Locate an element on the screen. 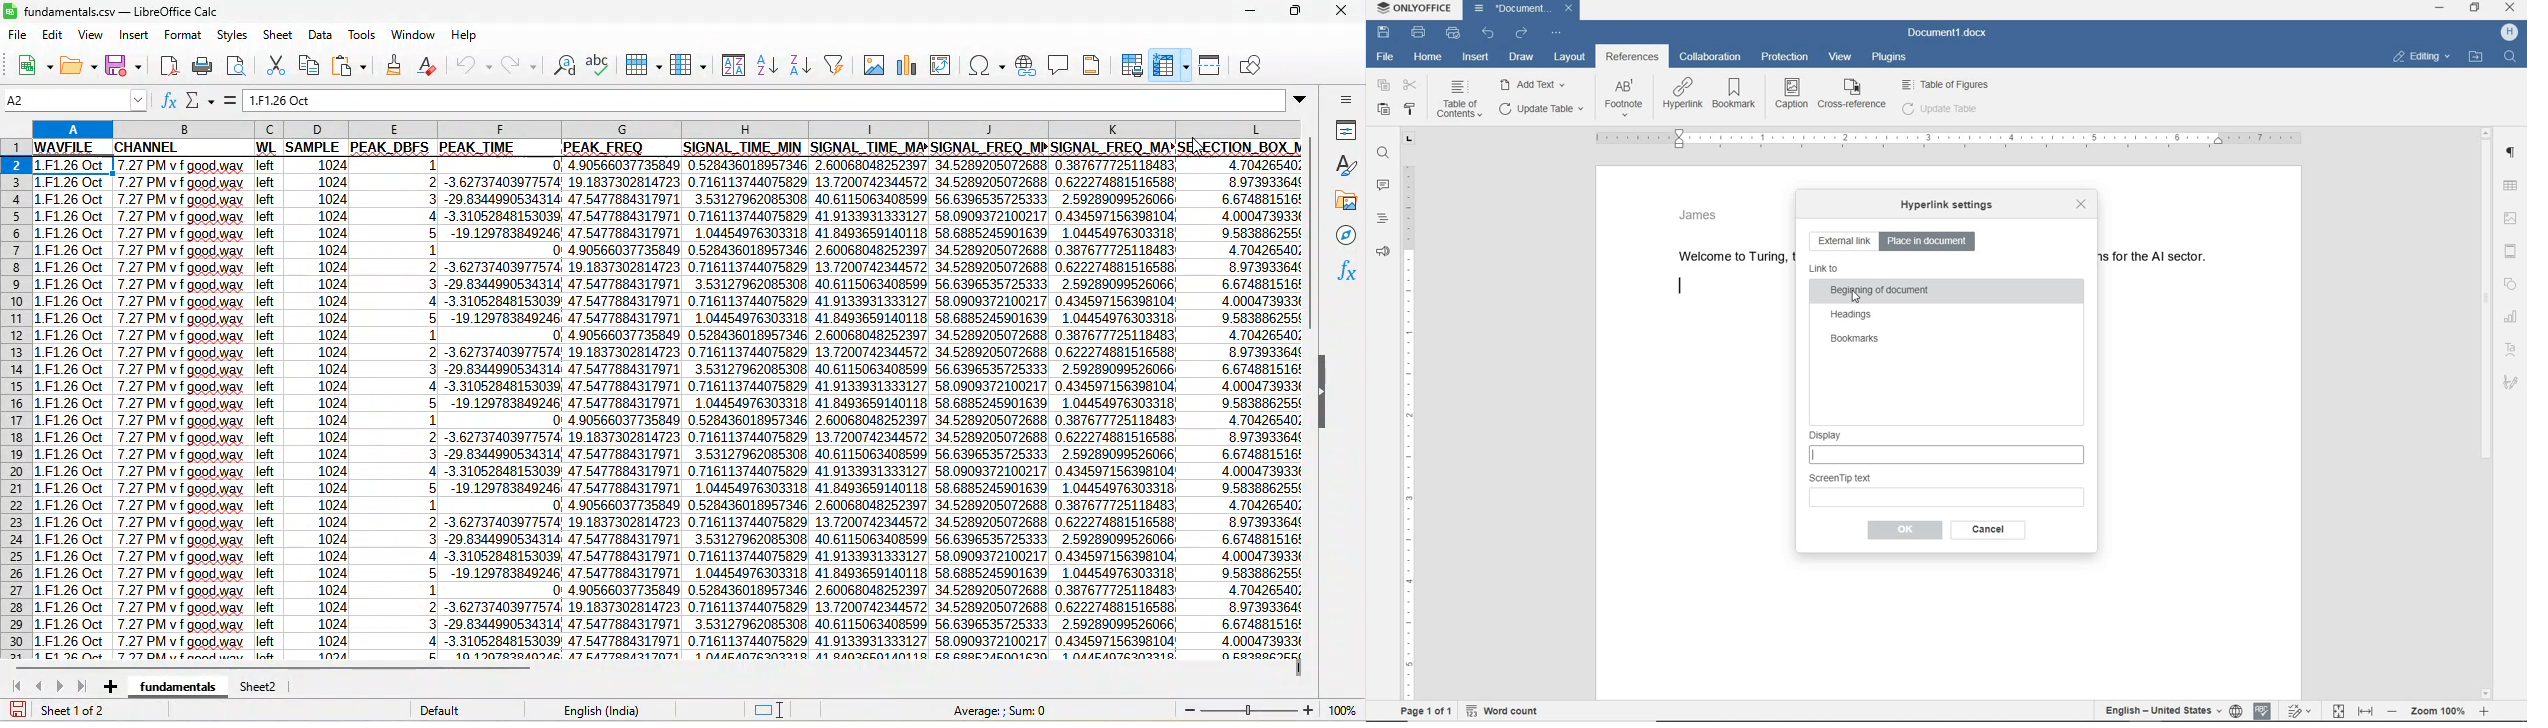 The width and height of the screenshot is (2548, 728). special character is located at coordinates (987, 65).